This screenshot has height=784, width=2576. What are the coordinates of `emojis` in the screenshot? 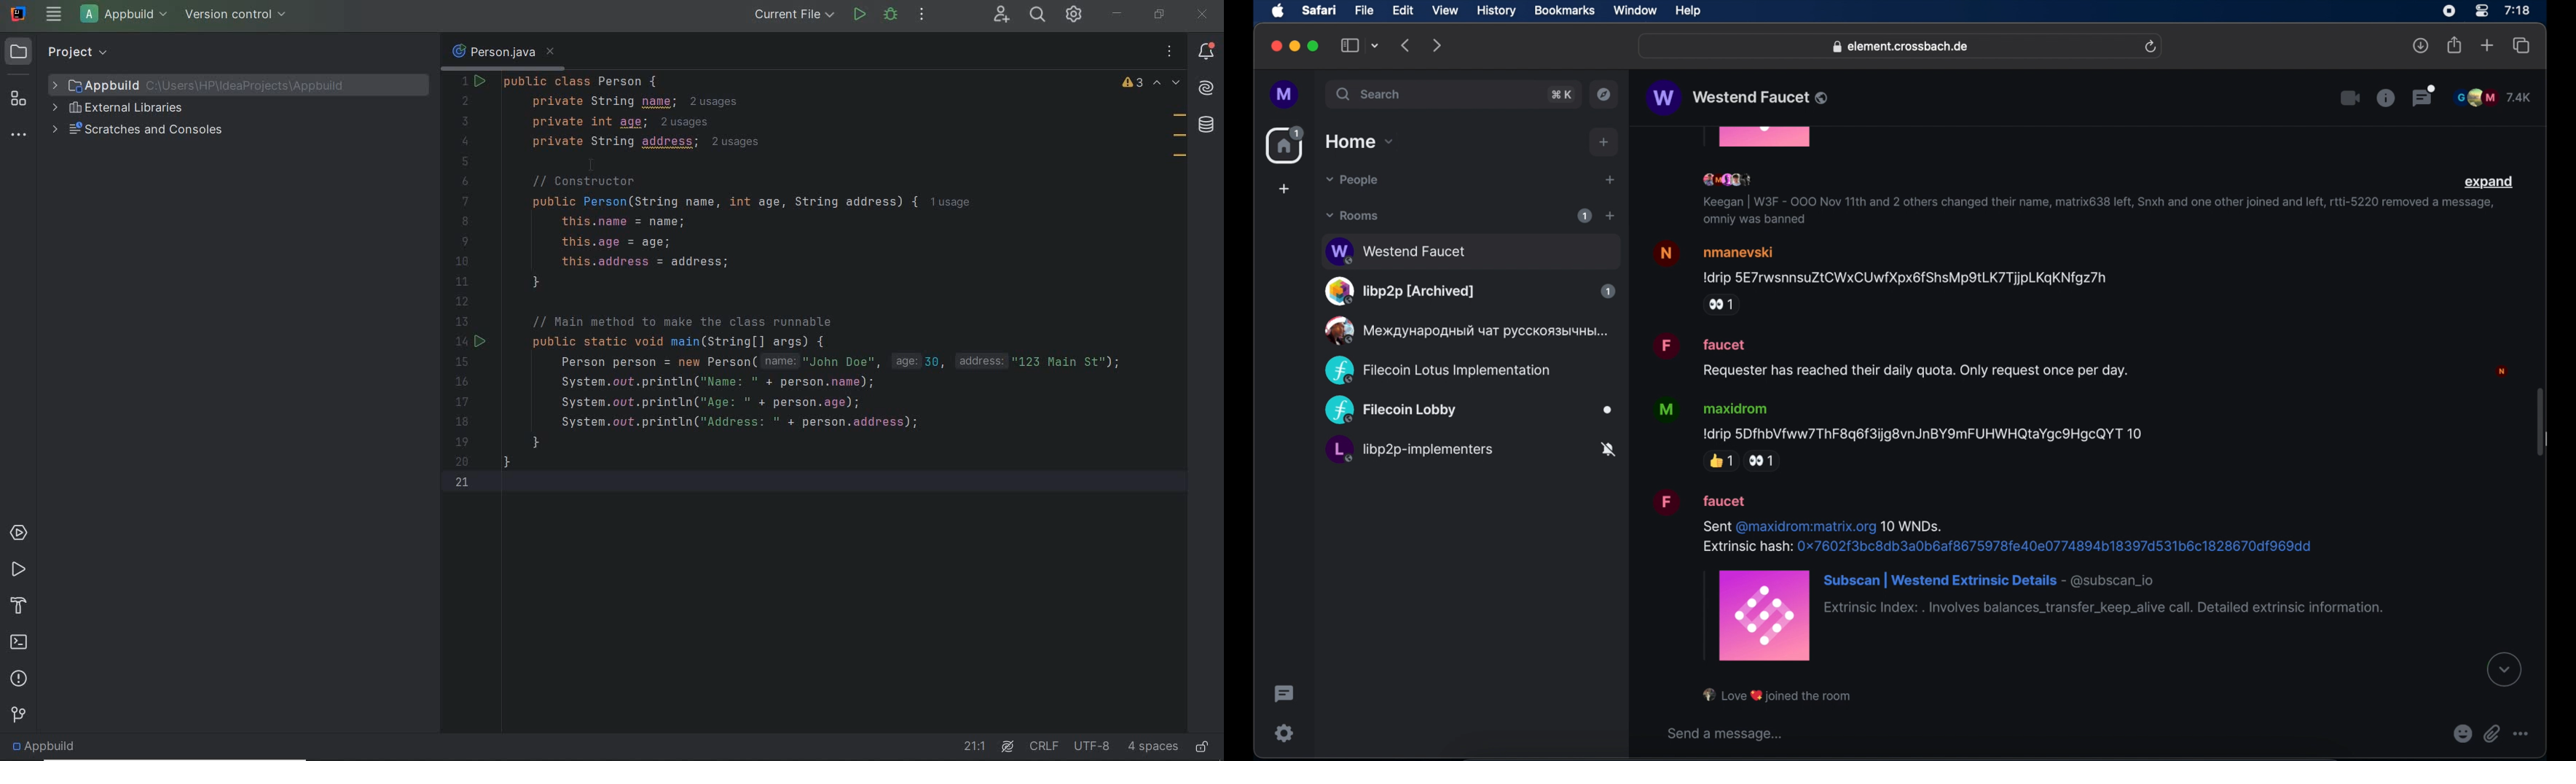 It's located at (2463, 734).